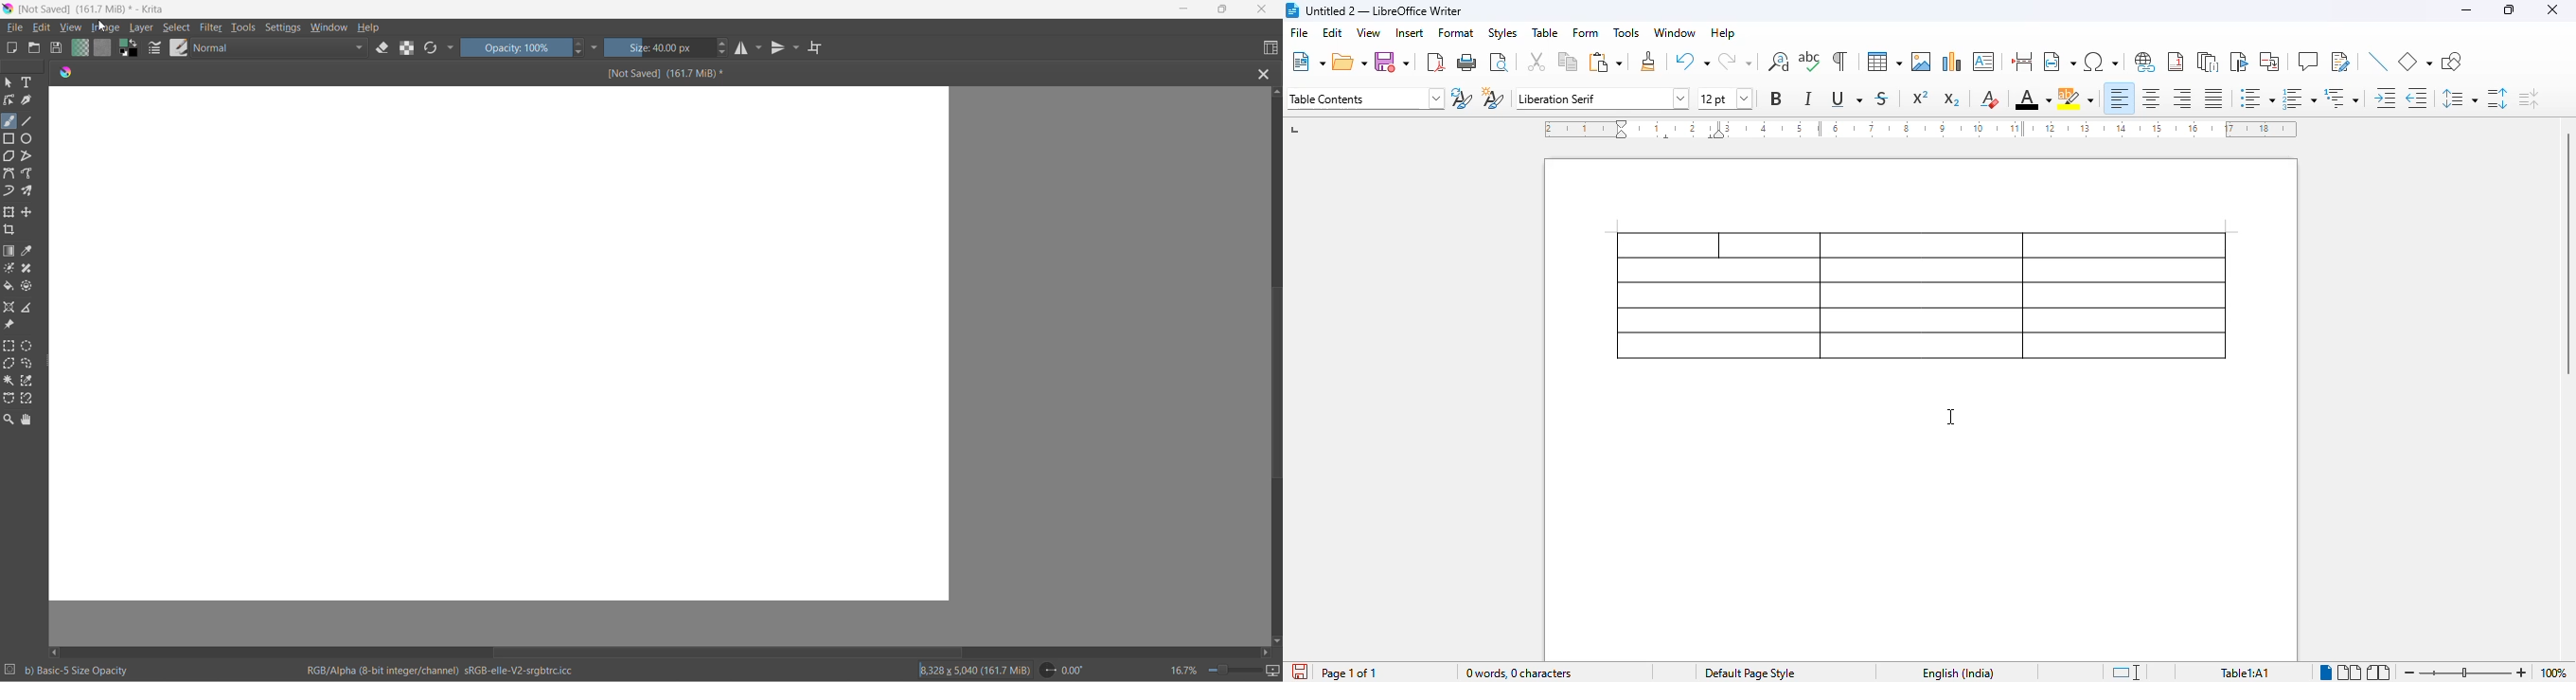 Image resolution: width=2576 pixels, height=700 pixels. Describe the element at coordinates (29, 119) in the screenshot. I see `line tool` at that location.